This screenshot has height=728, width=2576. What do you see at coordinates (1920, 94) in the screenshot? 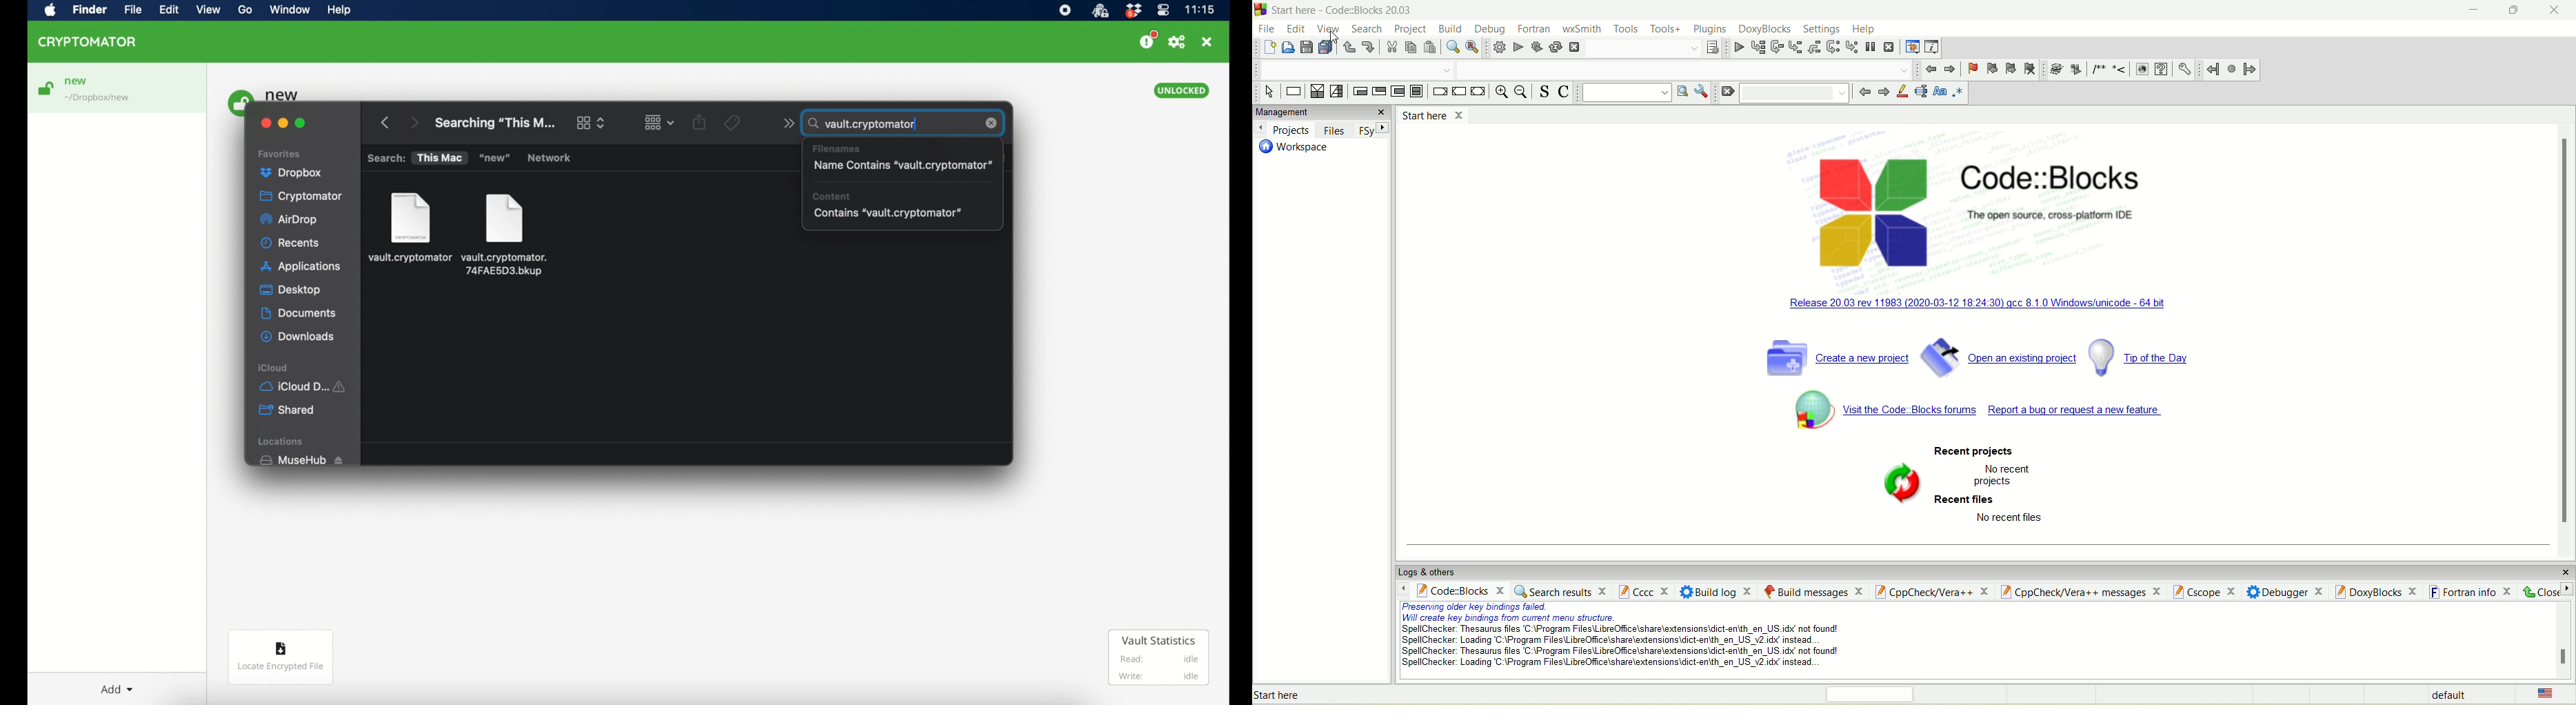
I see `selected text` at bounding box center [1920, 94].